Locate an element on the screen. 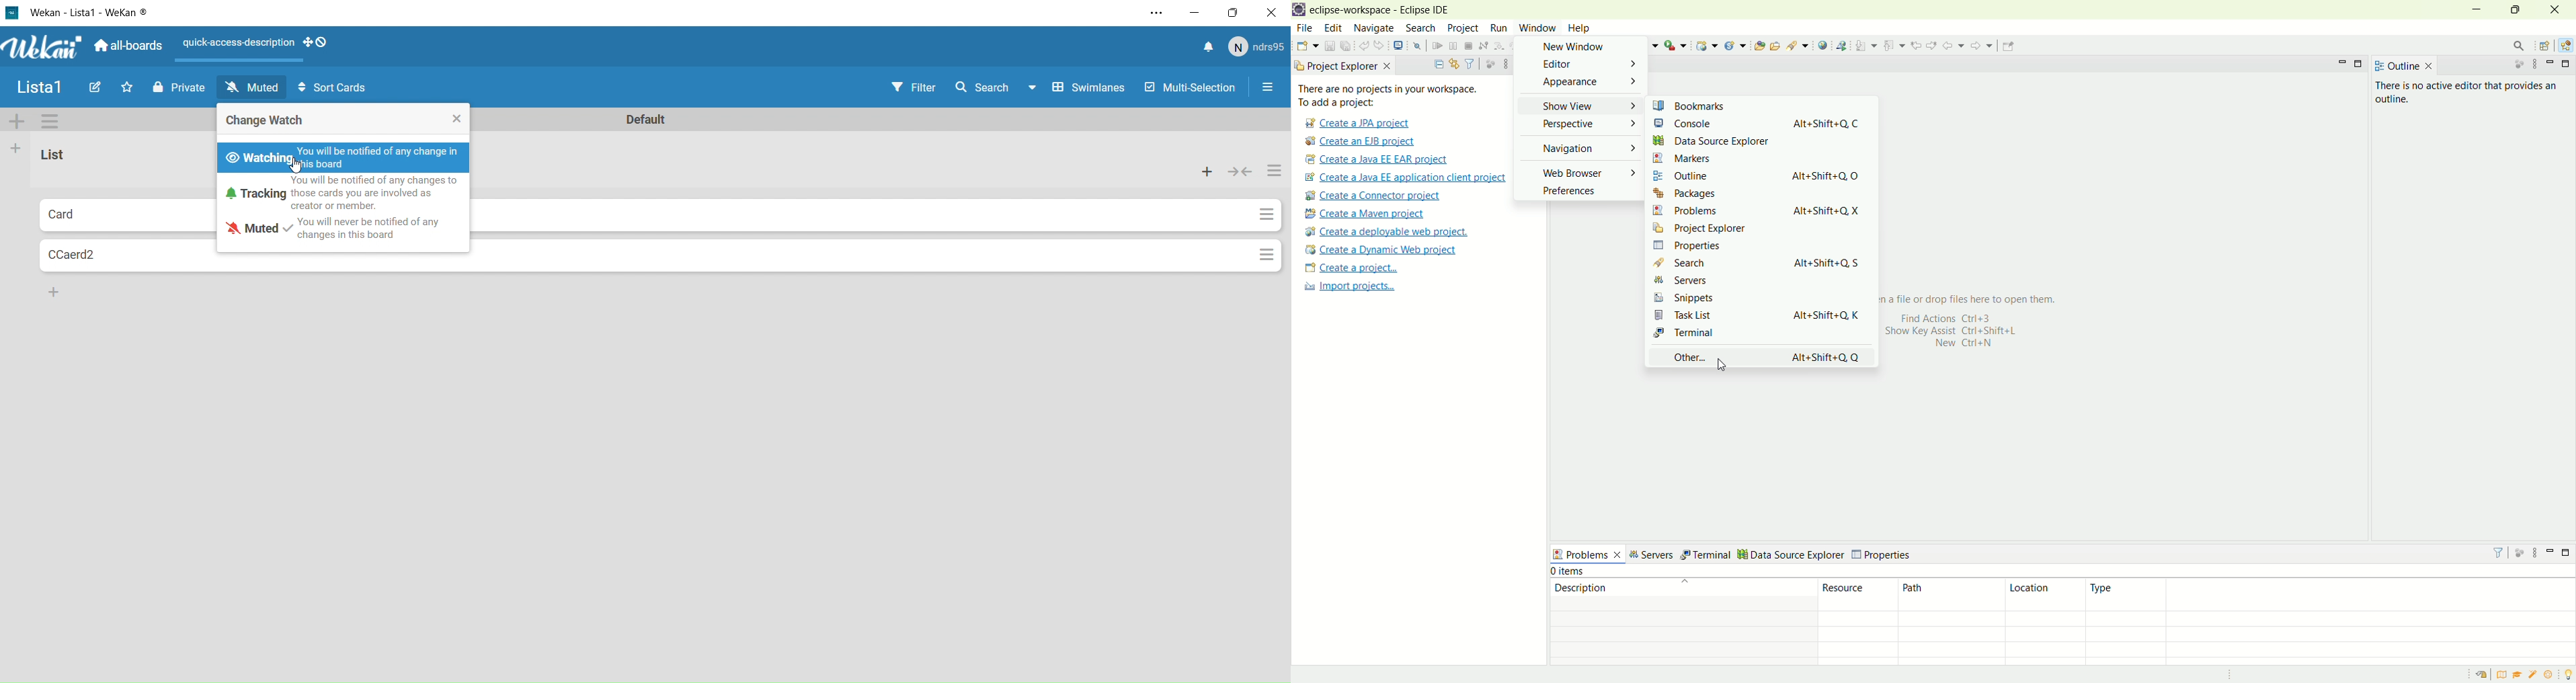 This screenshot has height=700, width=2576. properties is located at coordinates (1699, 247).